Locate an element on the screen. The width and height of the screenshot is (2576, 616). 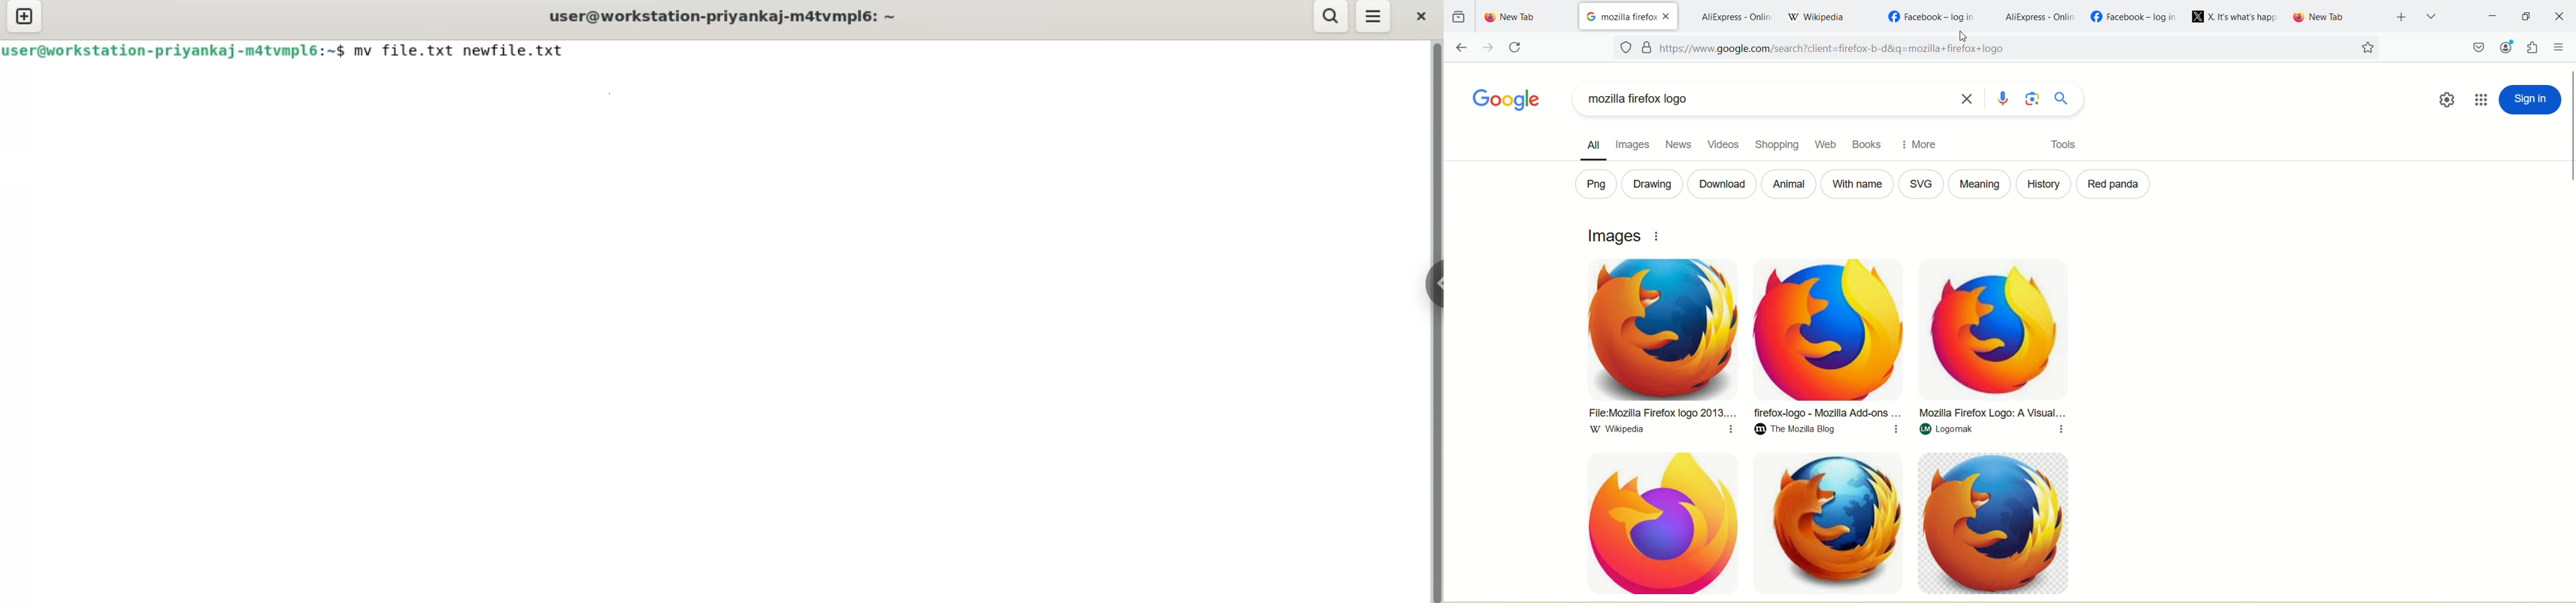
download is located at coordinates (1721, 184).